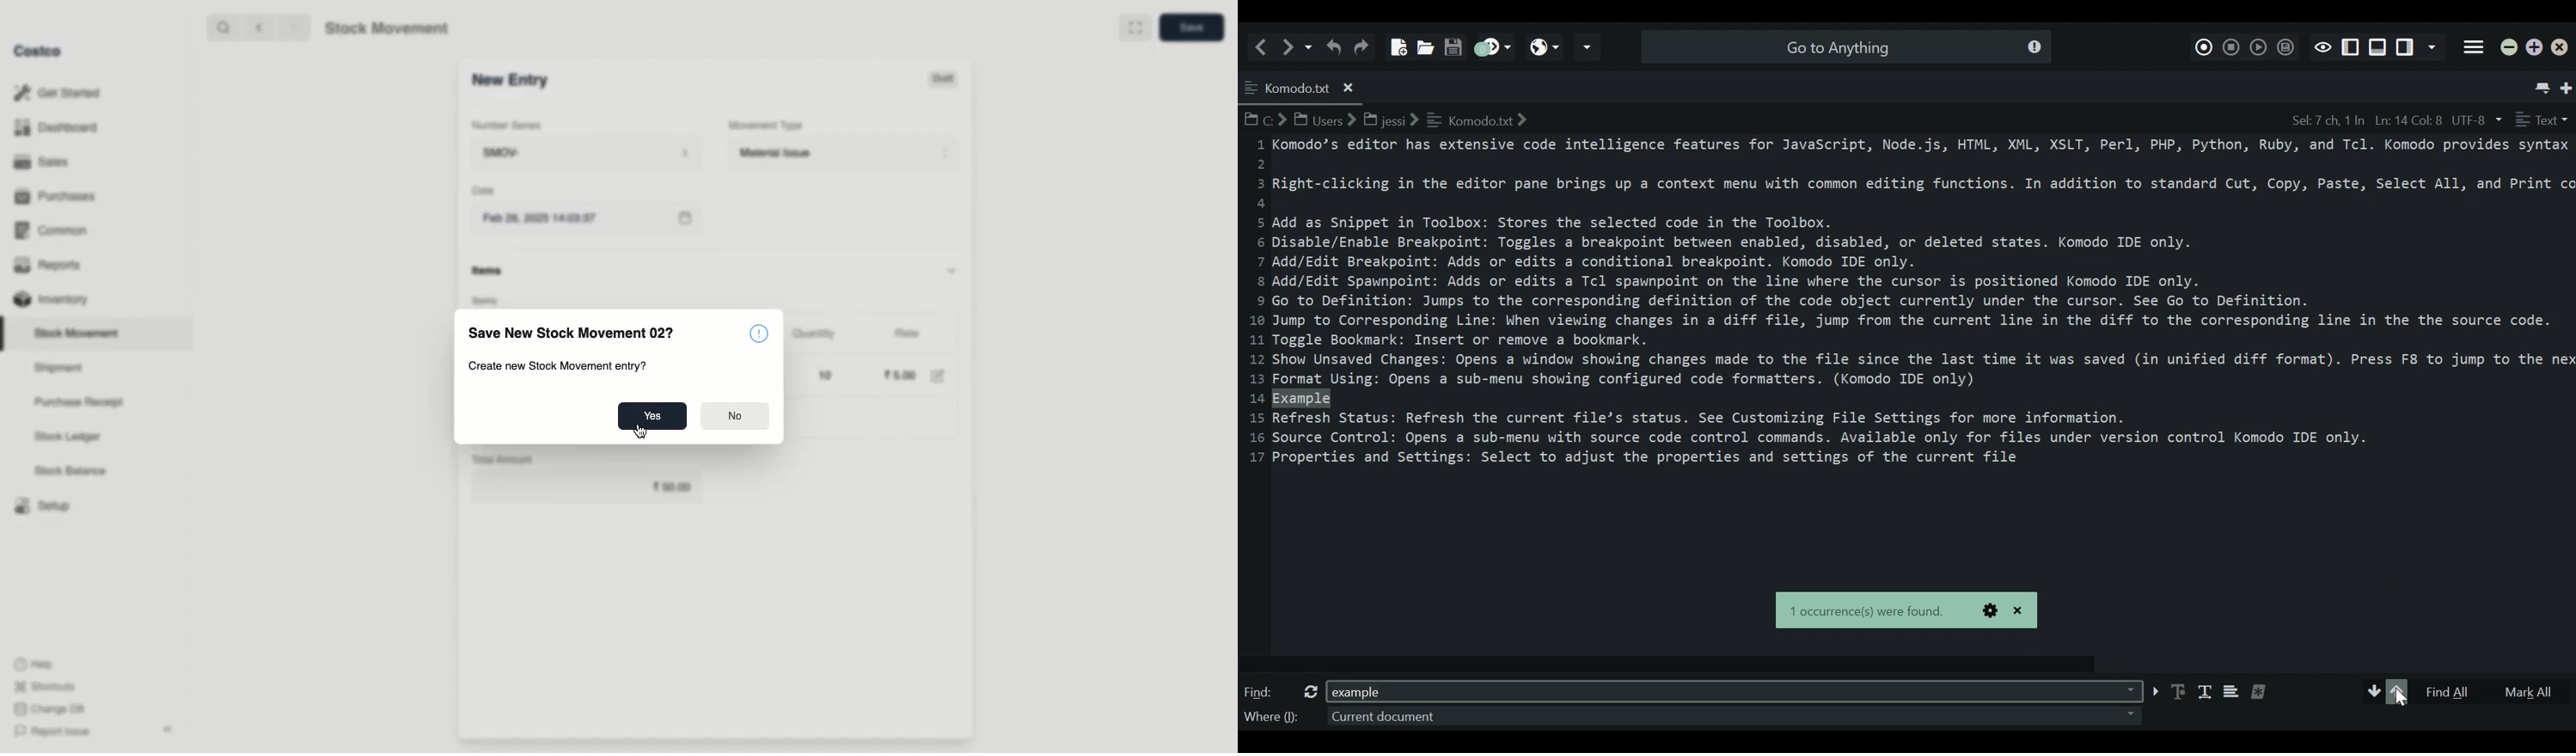 The height and width of the screenshot is (756, 2576). Describe the element at coordinates (512, 83) in the screenshot. I see `New Entry` at that location.